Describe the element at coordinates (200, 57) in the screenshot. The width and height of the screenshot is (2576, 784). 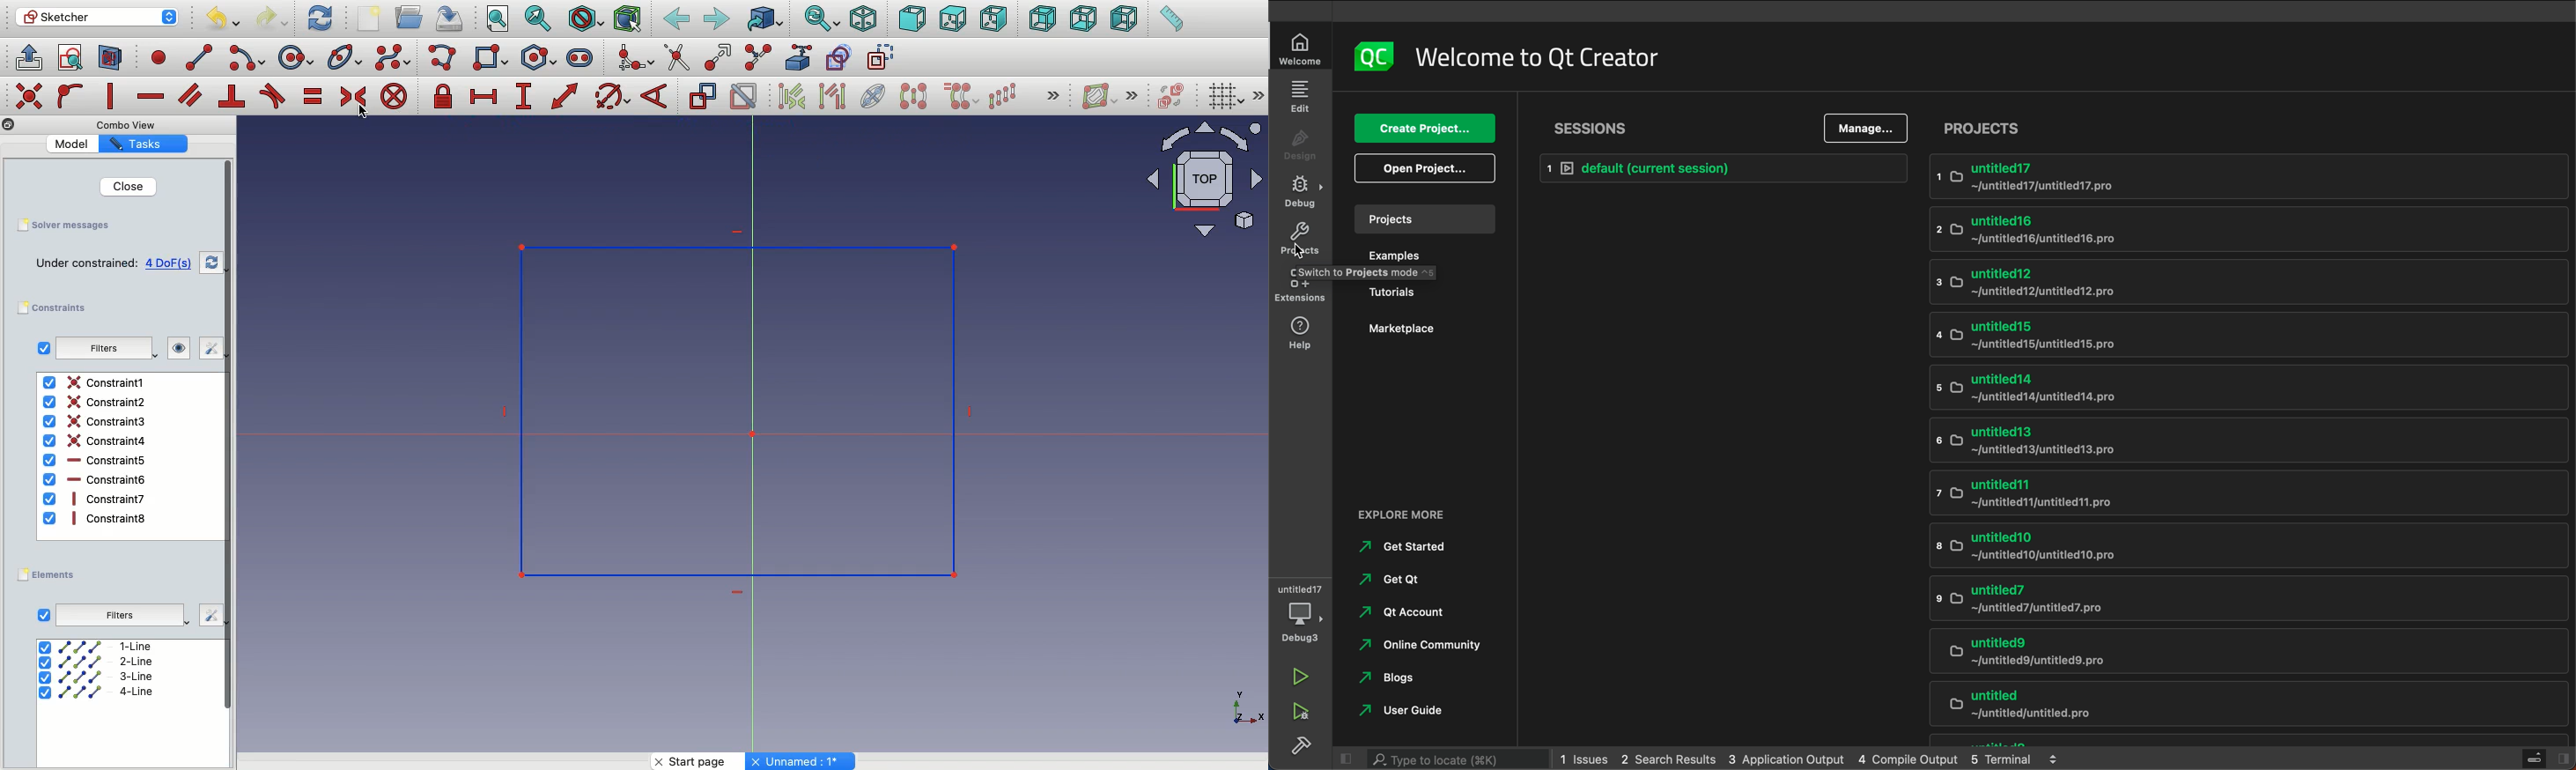
I see `line` at that location.